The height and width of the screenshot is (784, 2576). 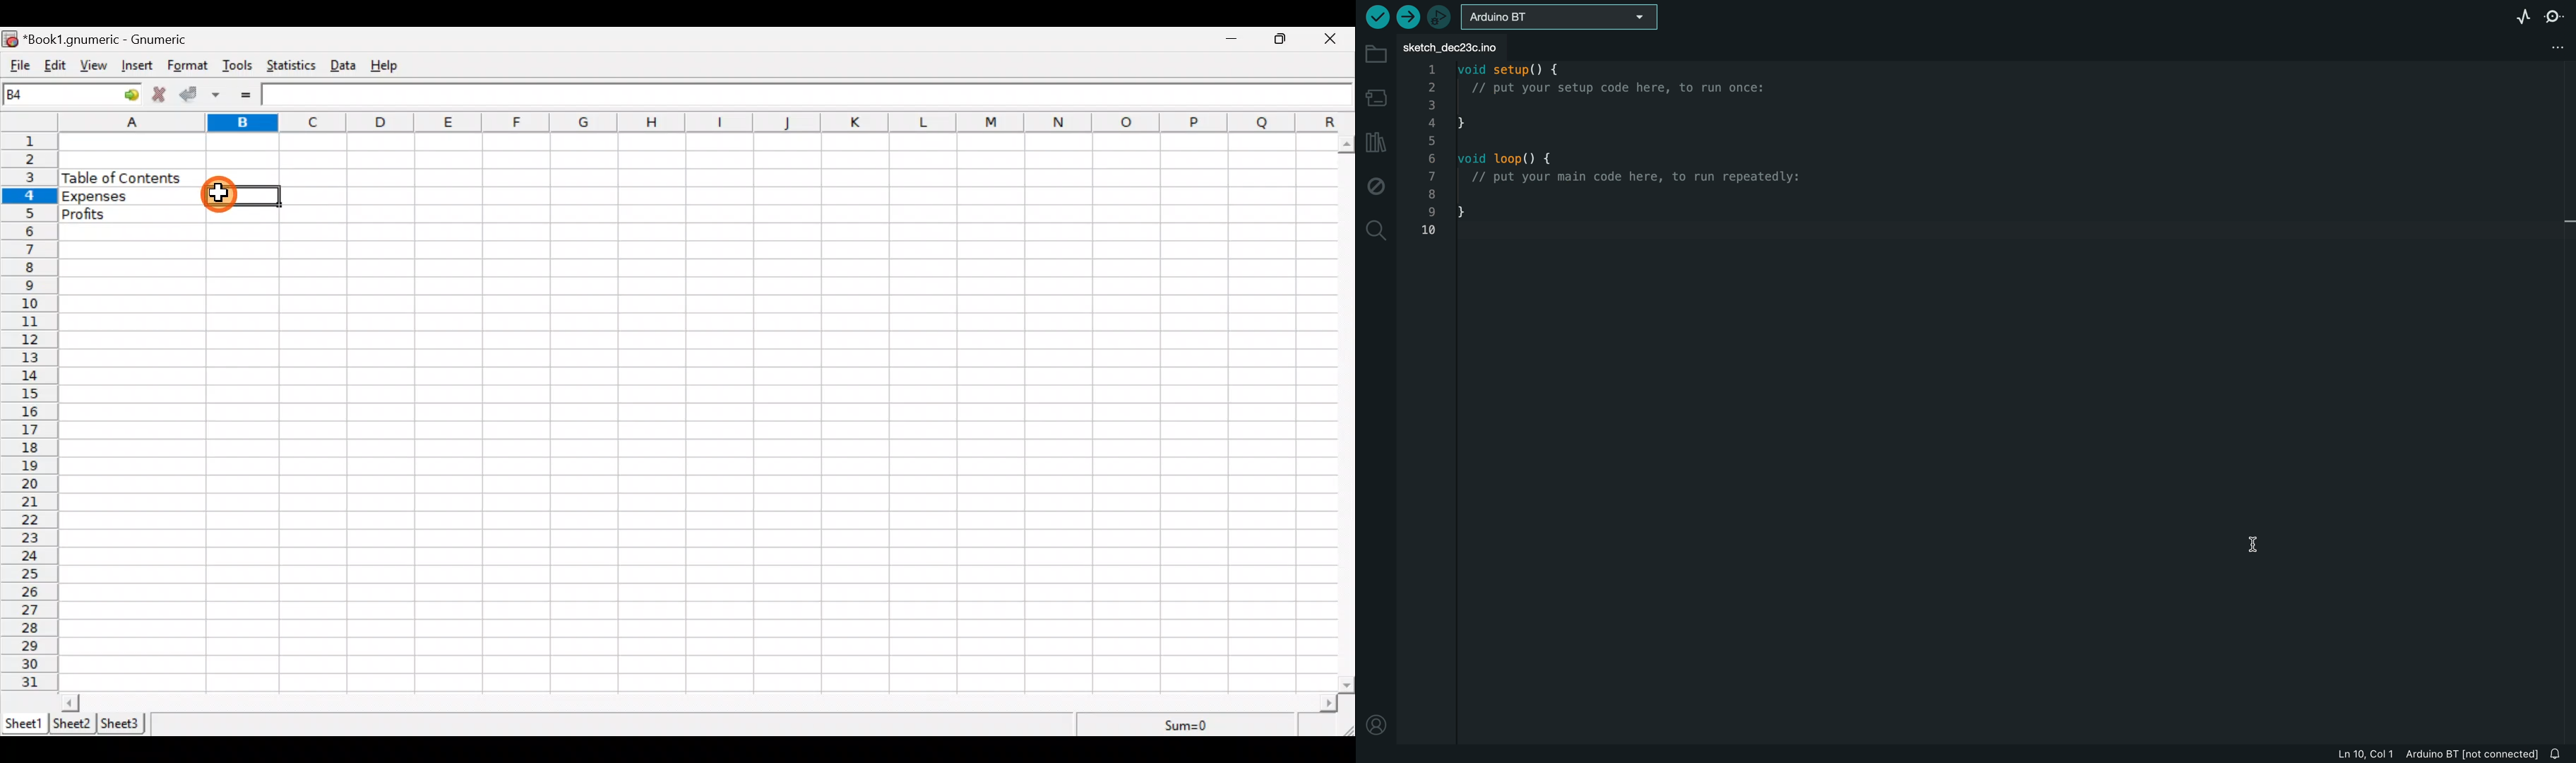 What do you see at coordinates (1377, 229) in the screenshot?
I see `search` at bounding box center [1377, 229].